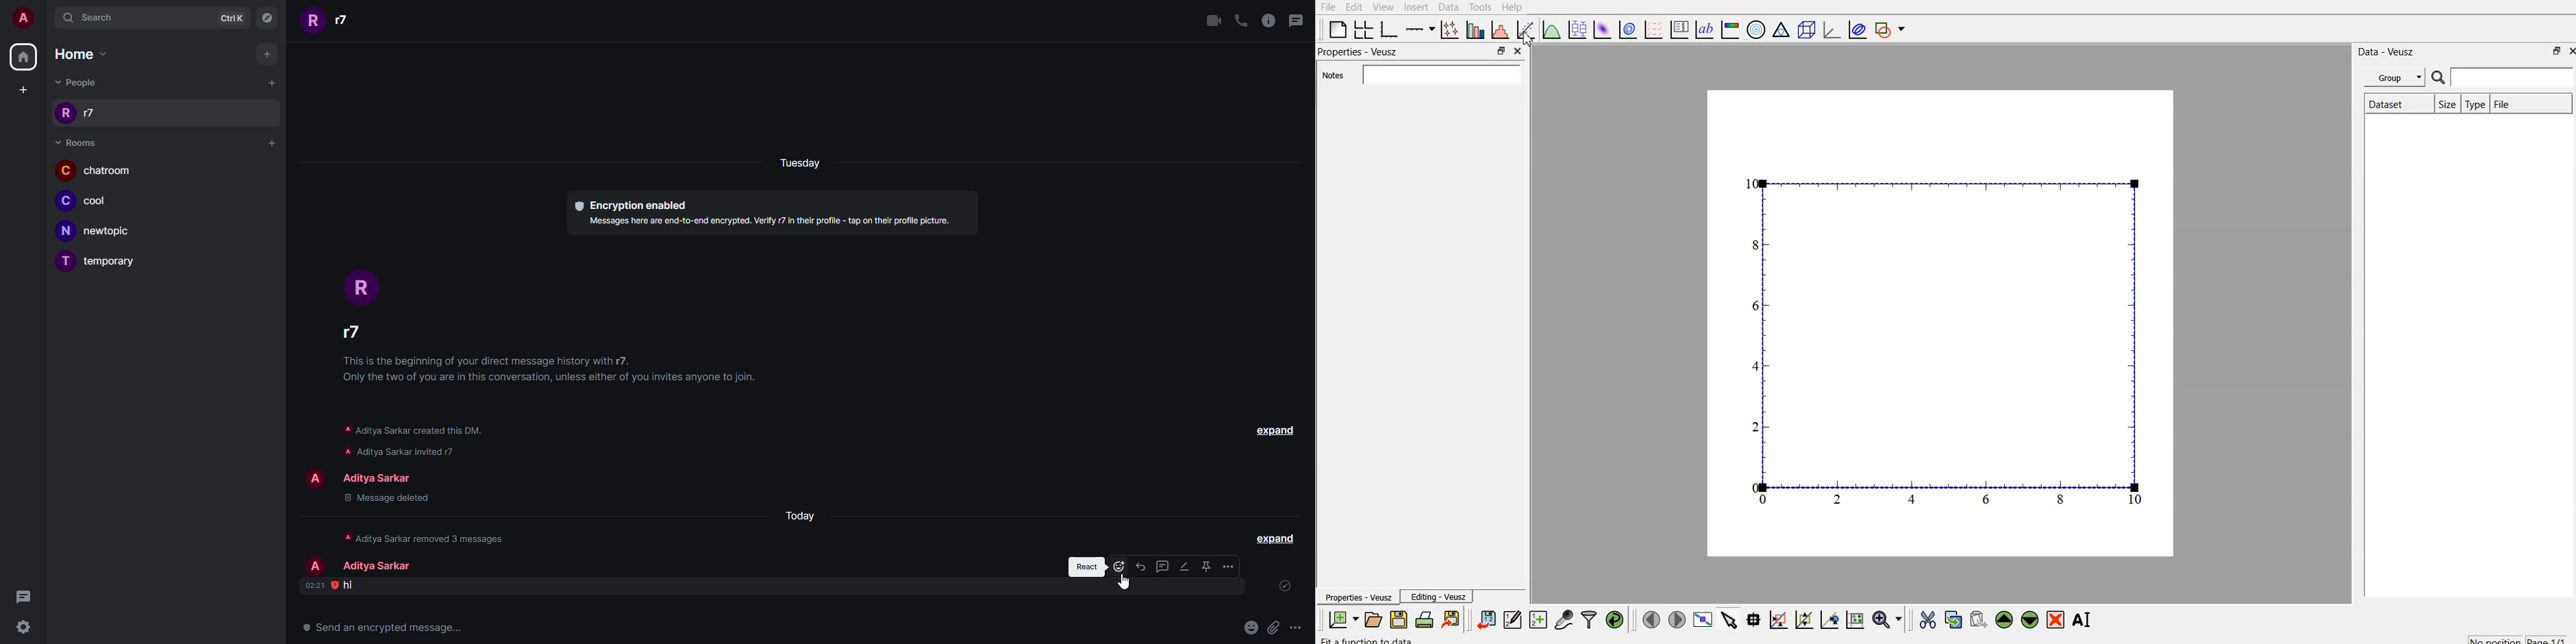 The height and width of the screenshot is (644, 2576). I want to click on people, so click(77, 114).